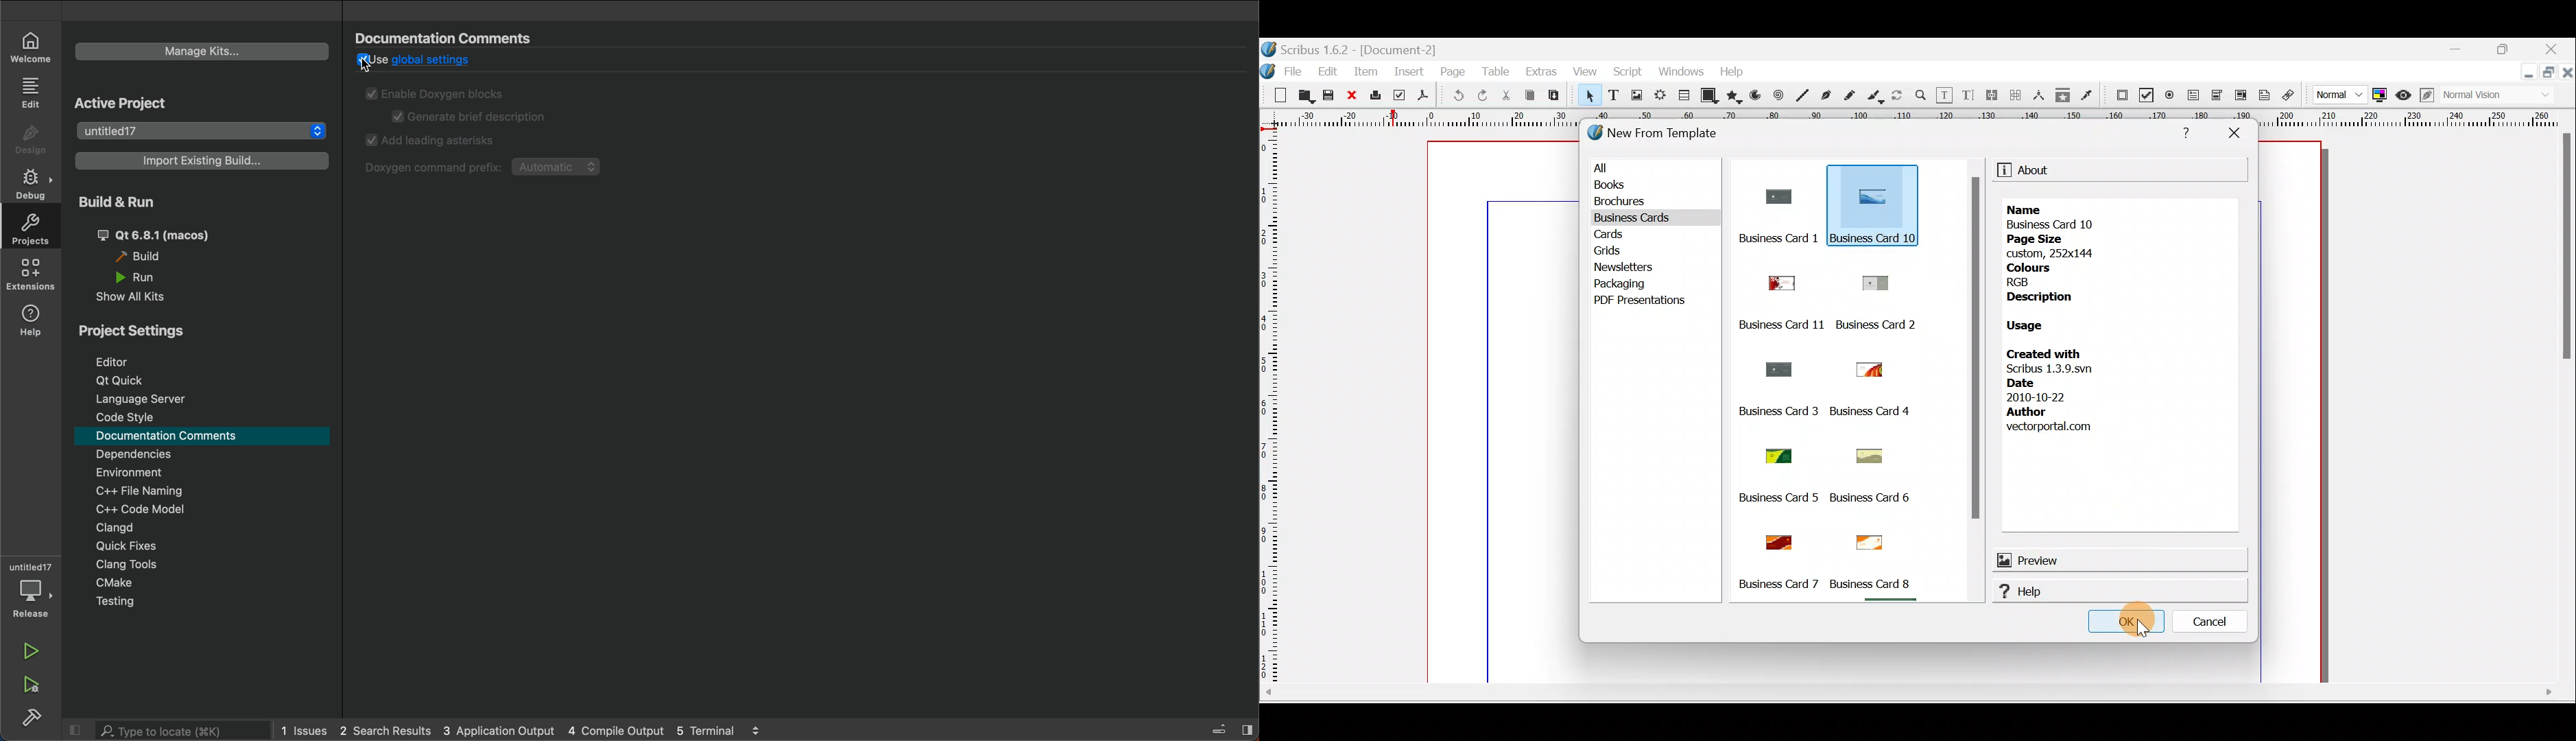 The height and width of the screenshot is (756, 2576). I want to click on clangd, so click(111, 528).